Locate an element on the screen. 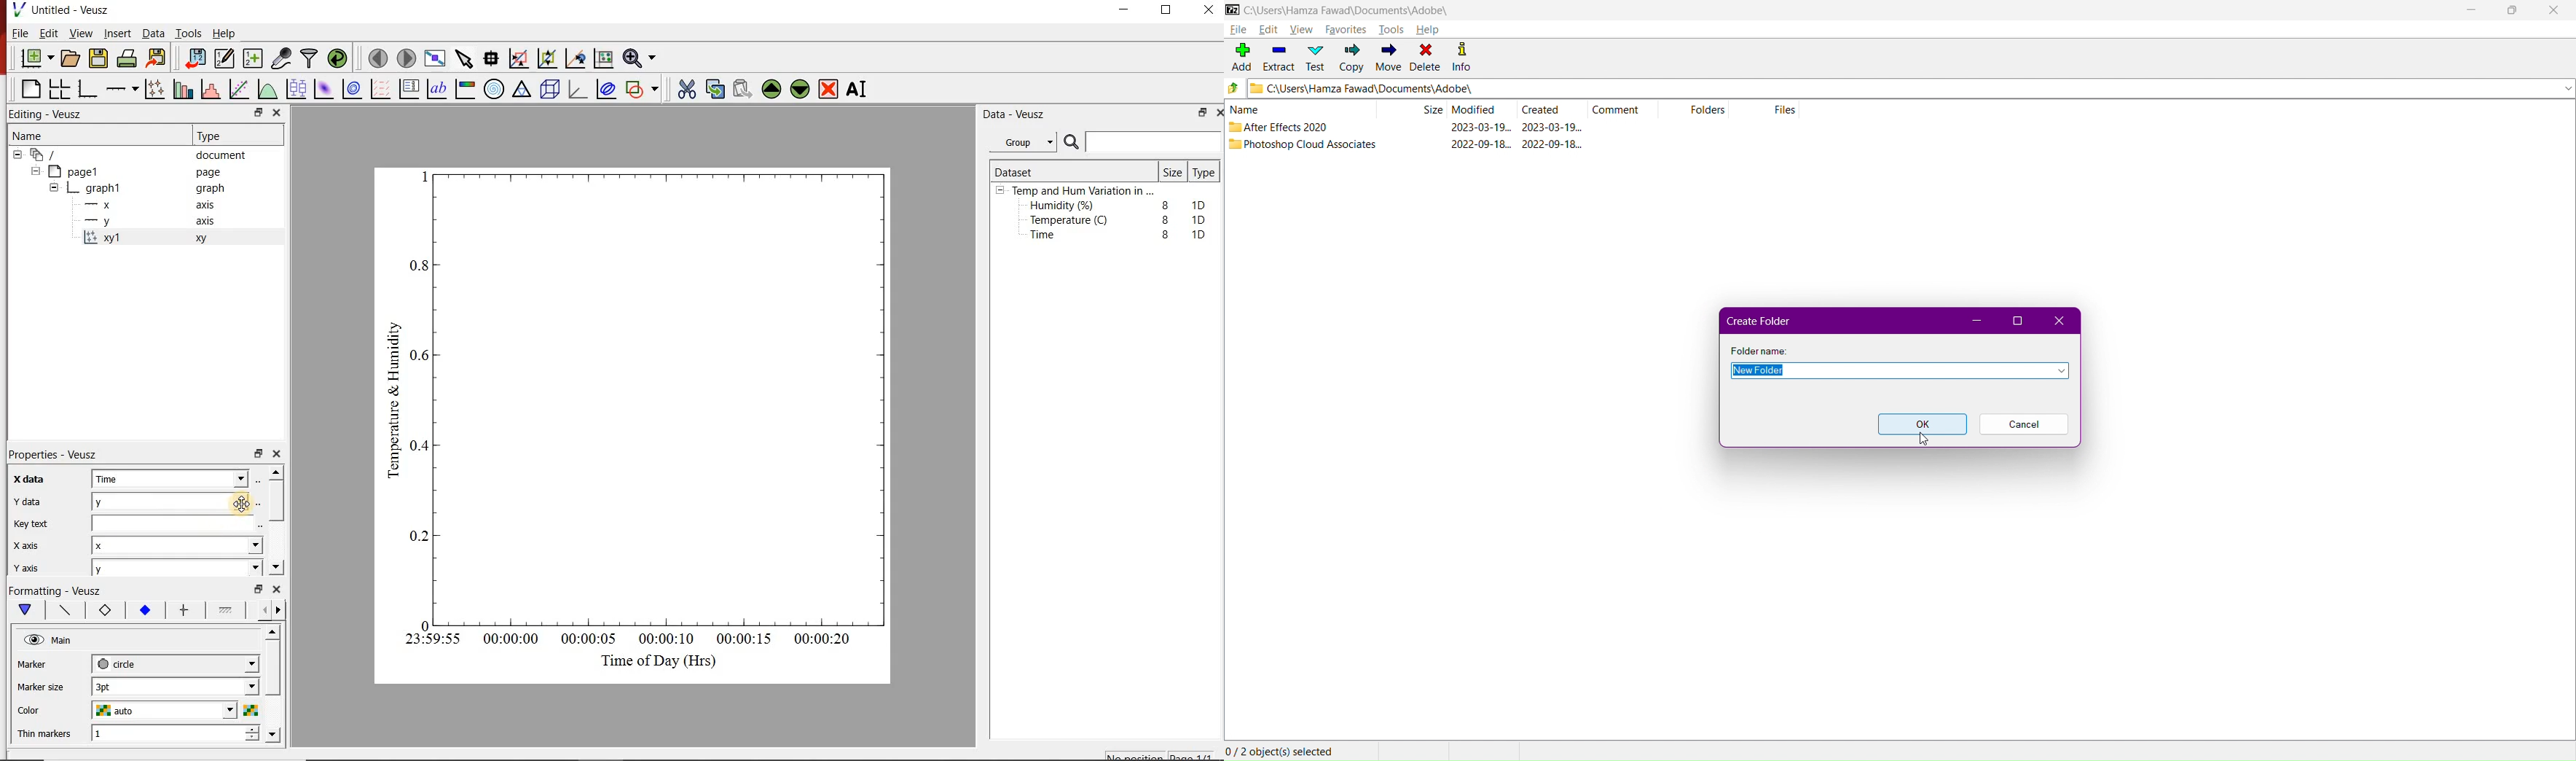 The height and width of the screenshot is (784, 2576). 00:00:20 is located at coordinates (828, 640).